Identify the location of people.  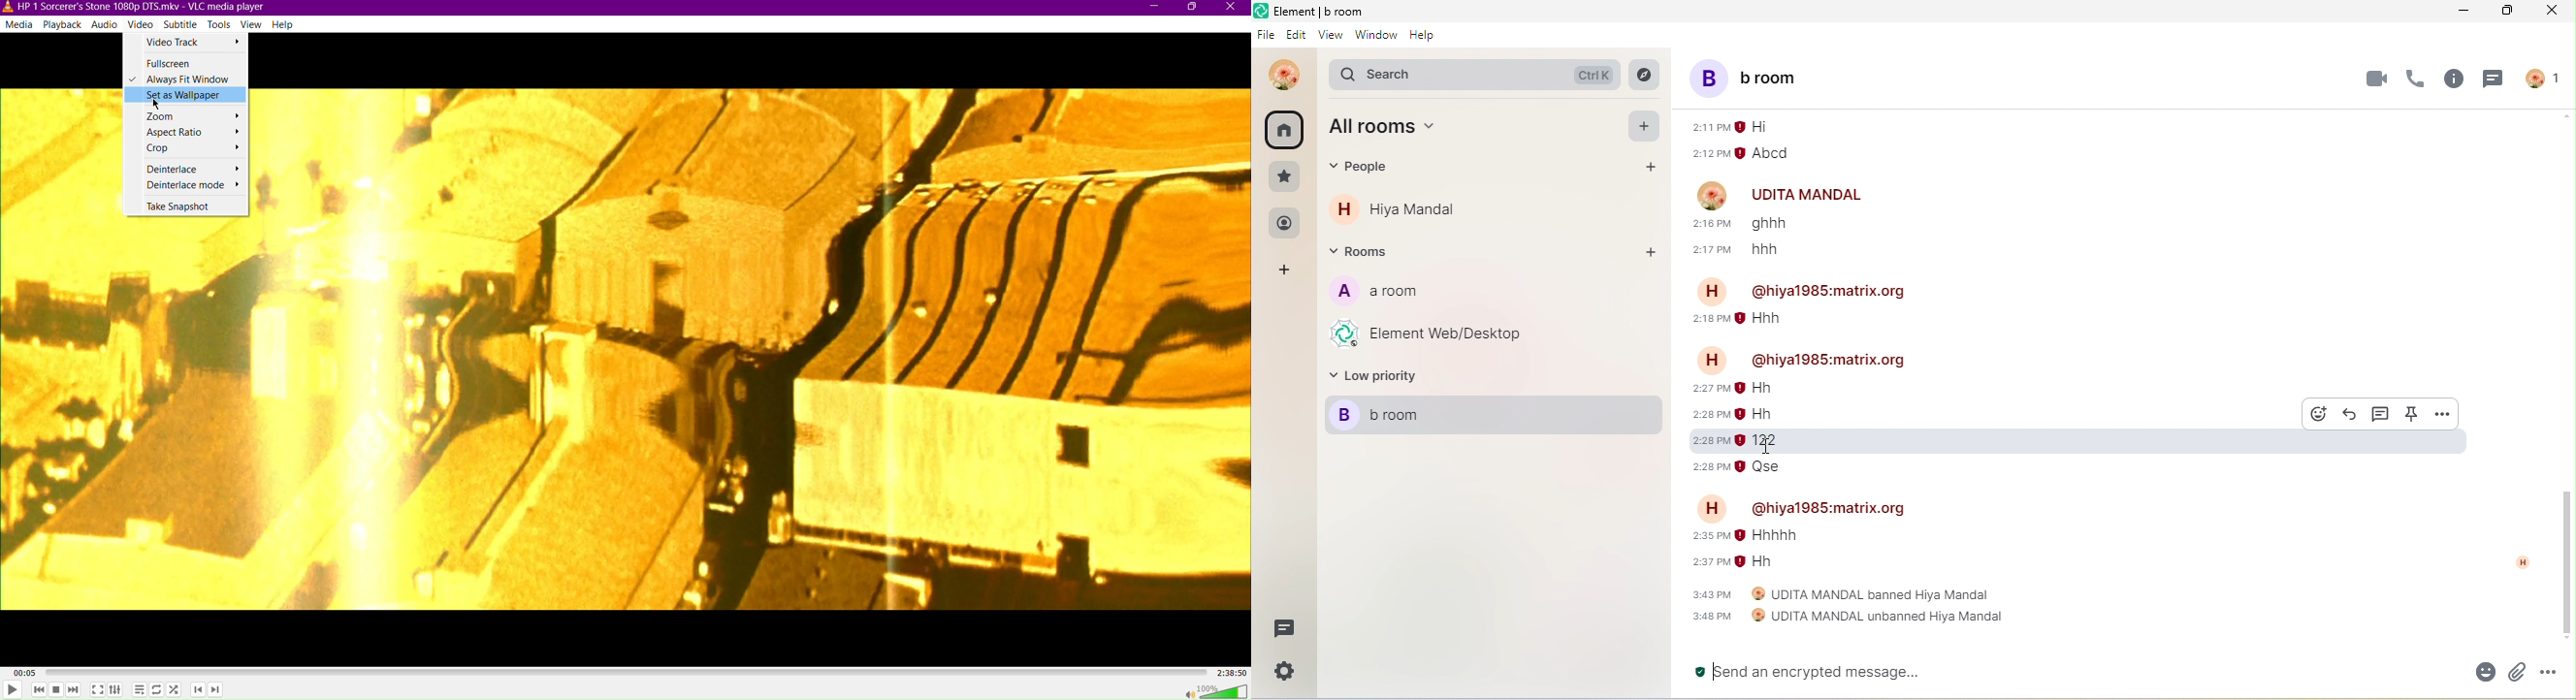
(1370, 172).